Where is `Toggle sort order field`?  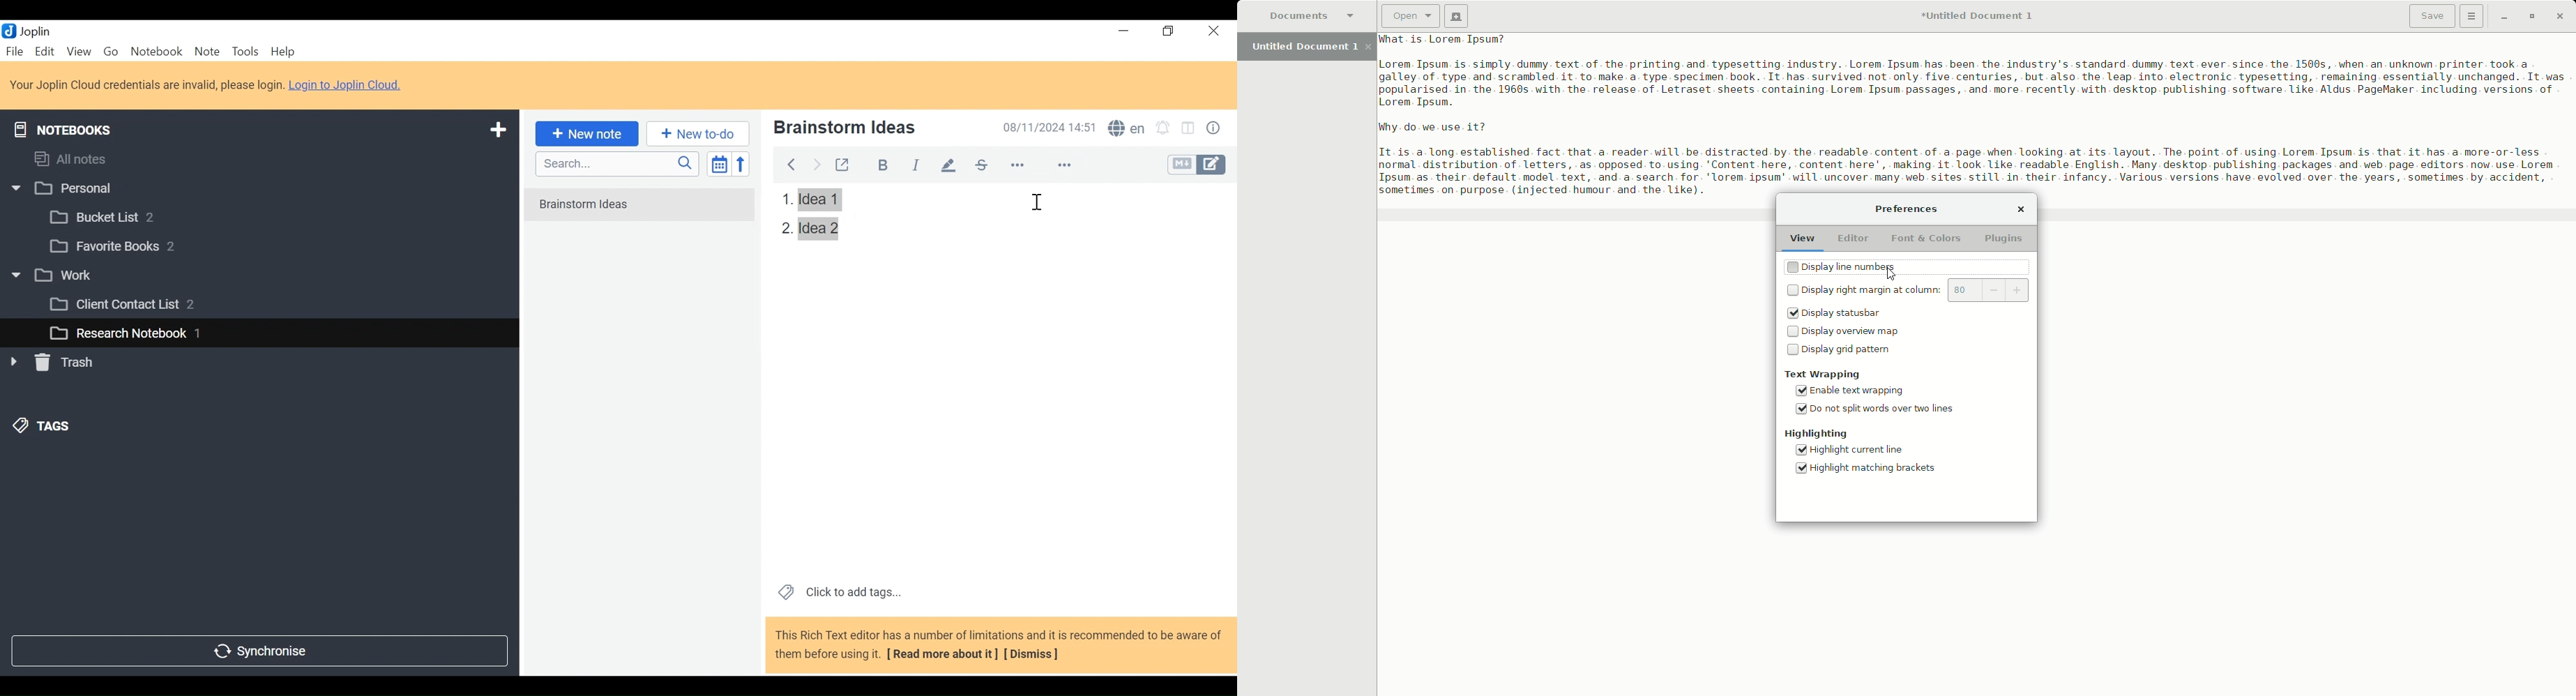 Toggle sort order field is located at coordinates (718, 163).